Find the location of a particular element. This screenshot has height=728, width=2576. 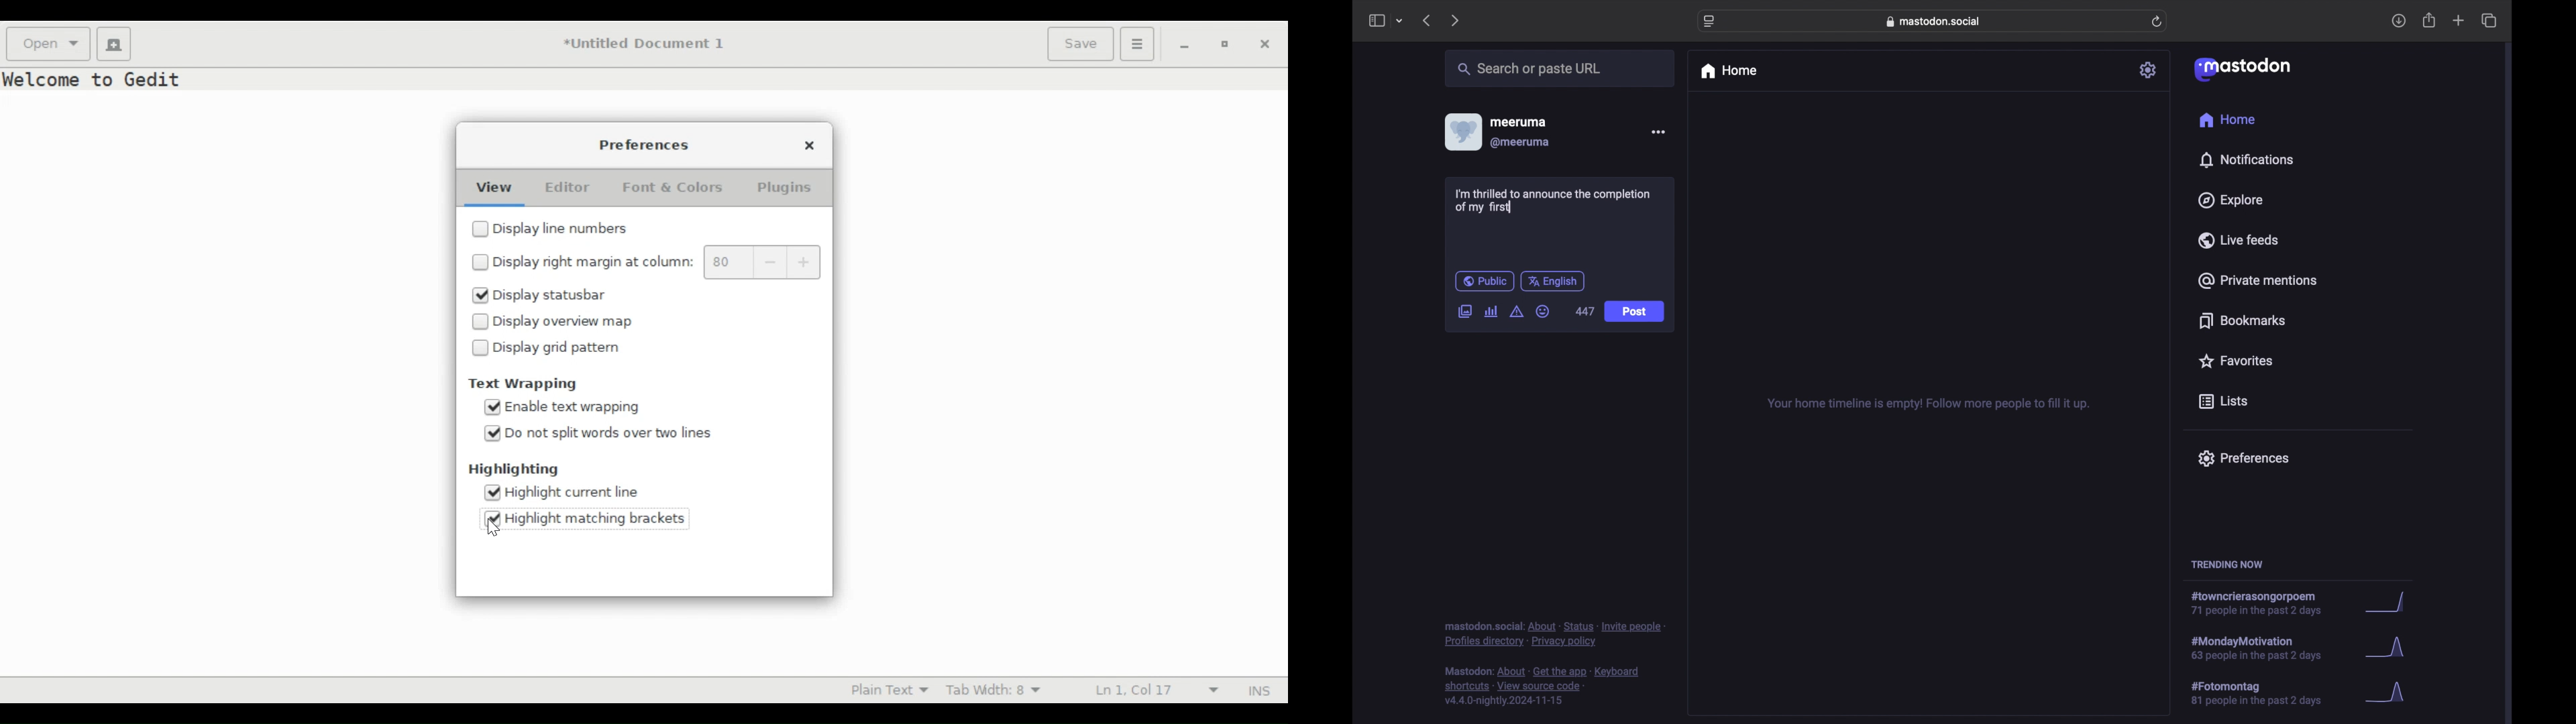

your home timeline is  empty! follow for more tips is located at coordinates (1927, 404).